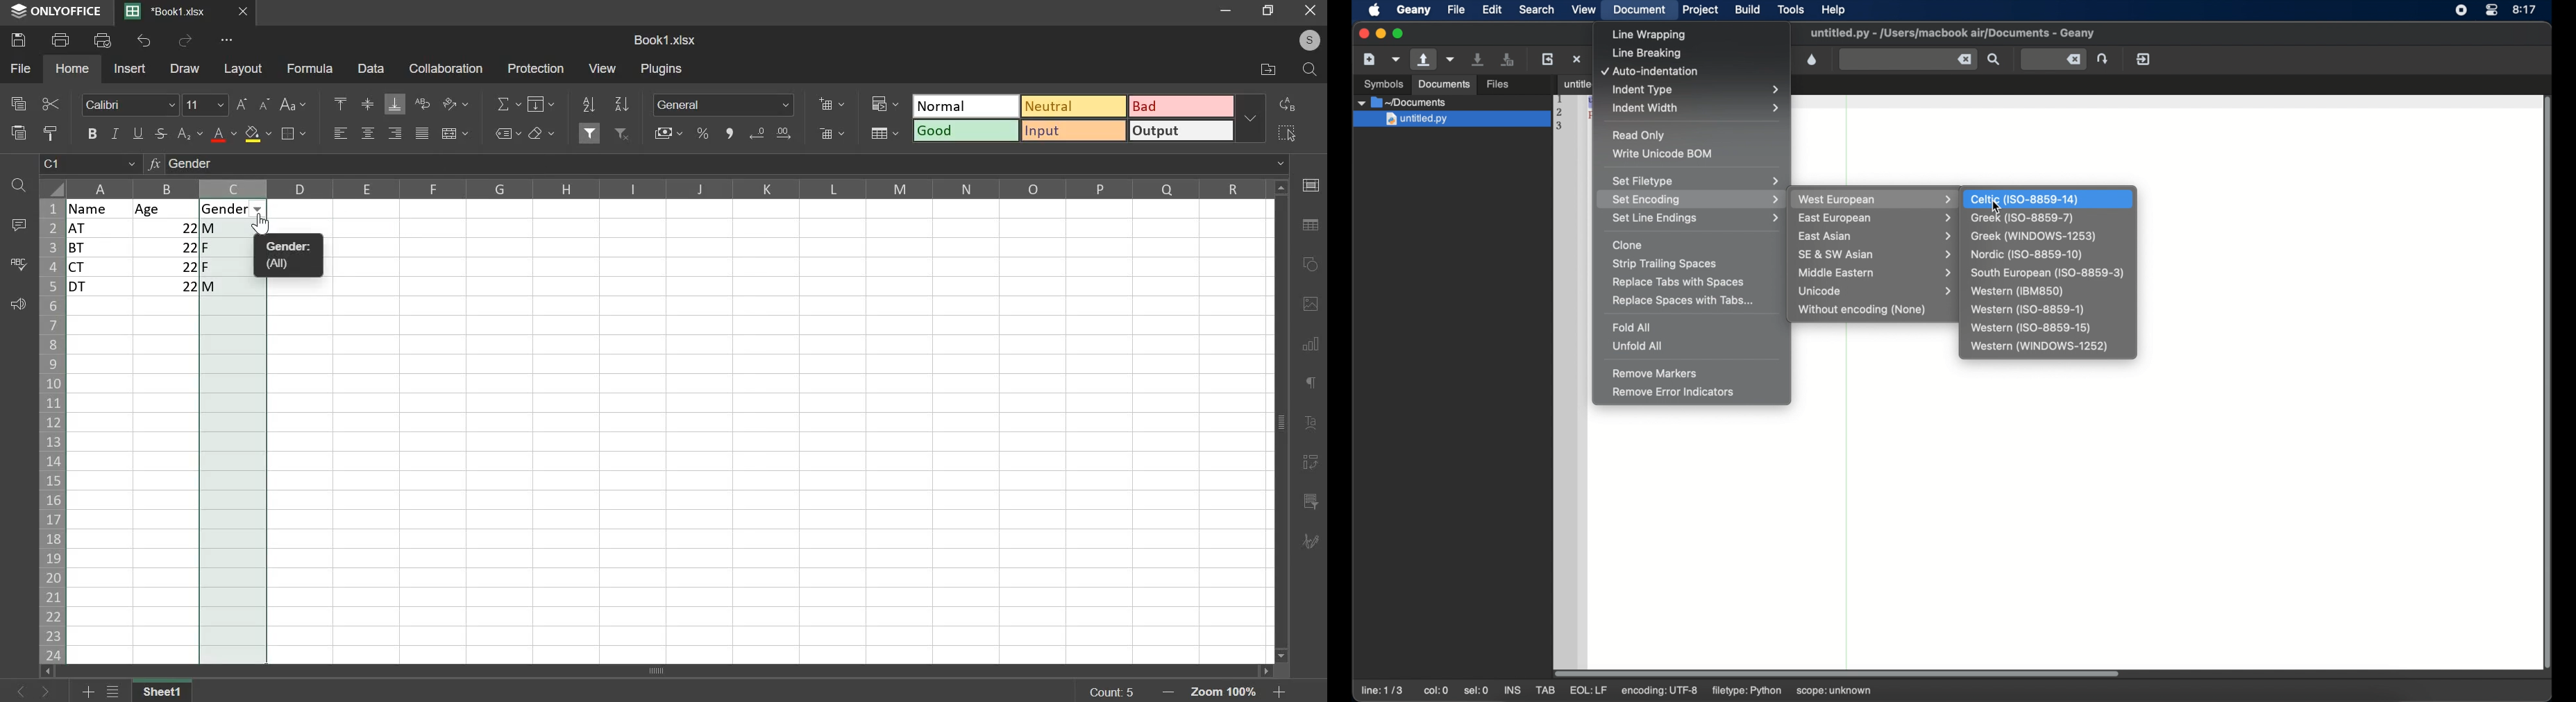 This screenshot has width=2576, height=728. Describe the element at coordinates (759, 133) in the screenshot. I see `decrease decimal` at that location.